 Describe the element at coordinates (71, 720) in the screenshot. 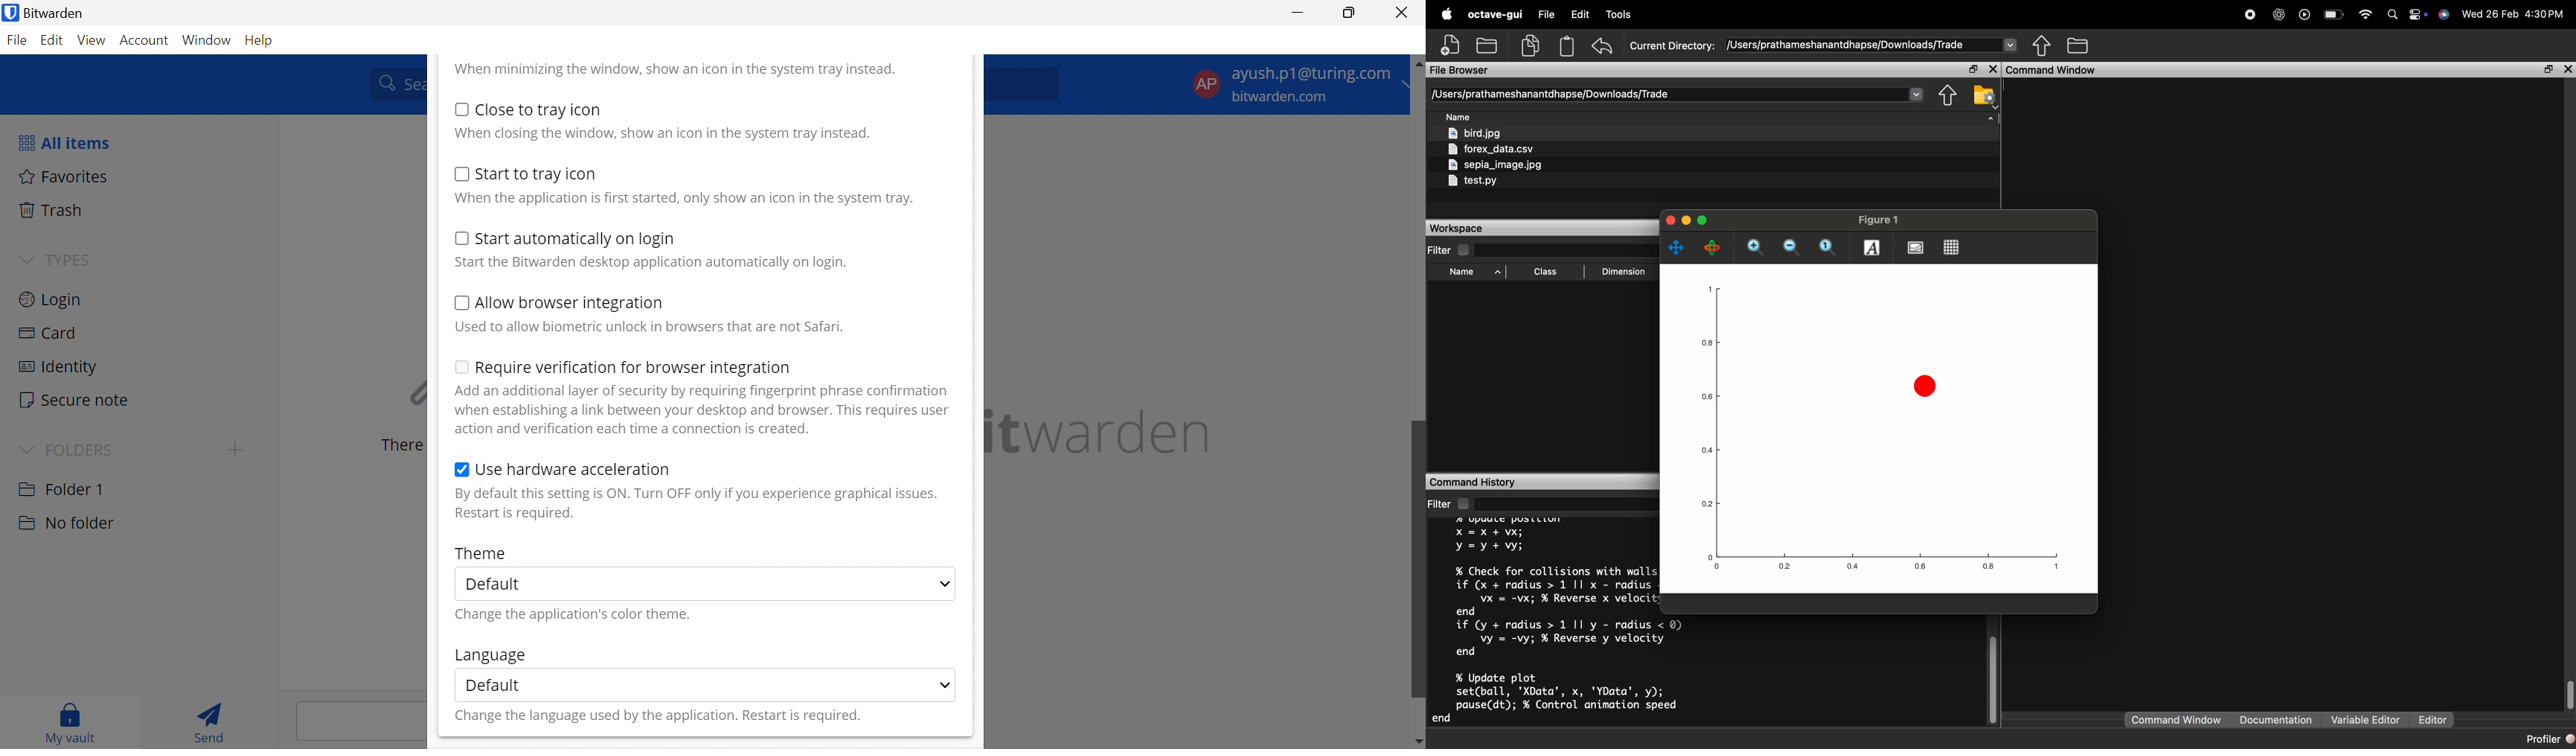

I see `My vault` at that location.